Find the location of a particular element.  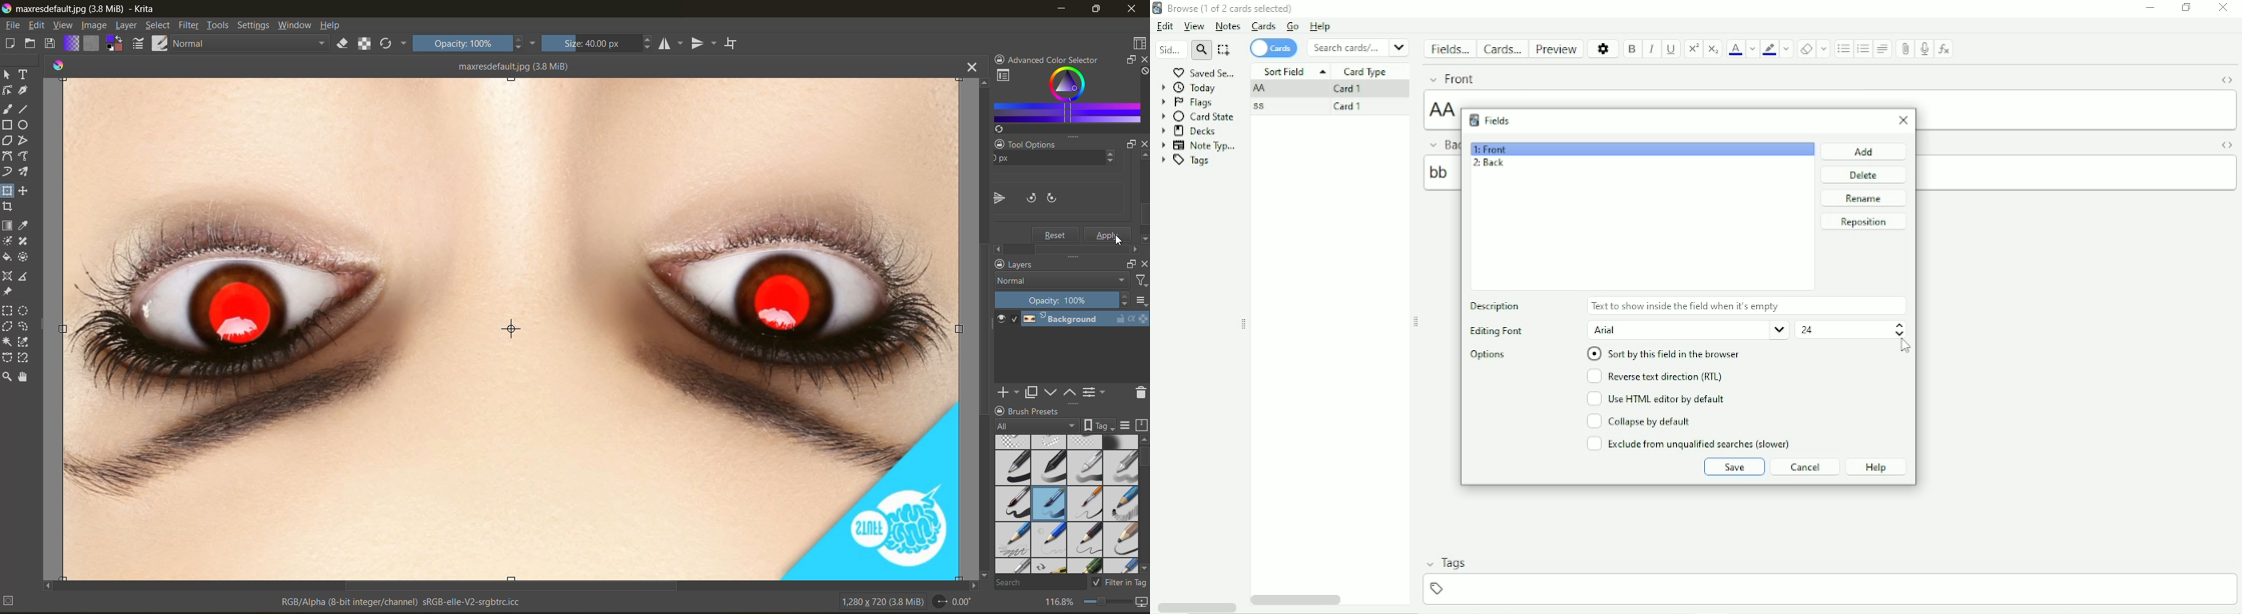

Save is located at coordinates (1733, 467).